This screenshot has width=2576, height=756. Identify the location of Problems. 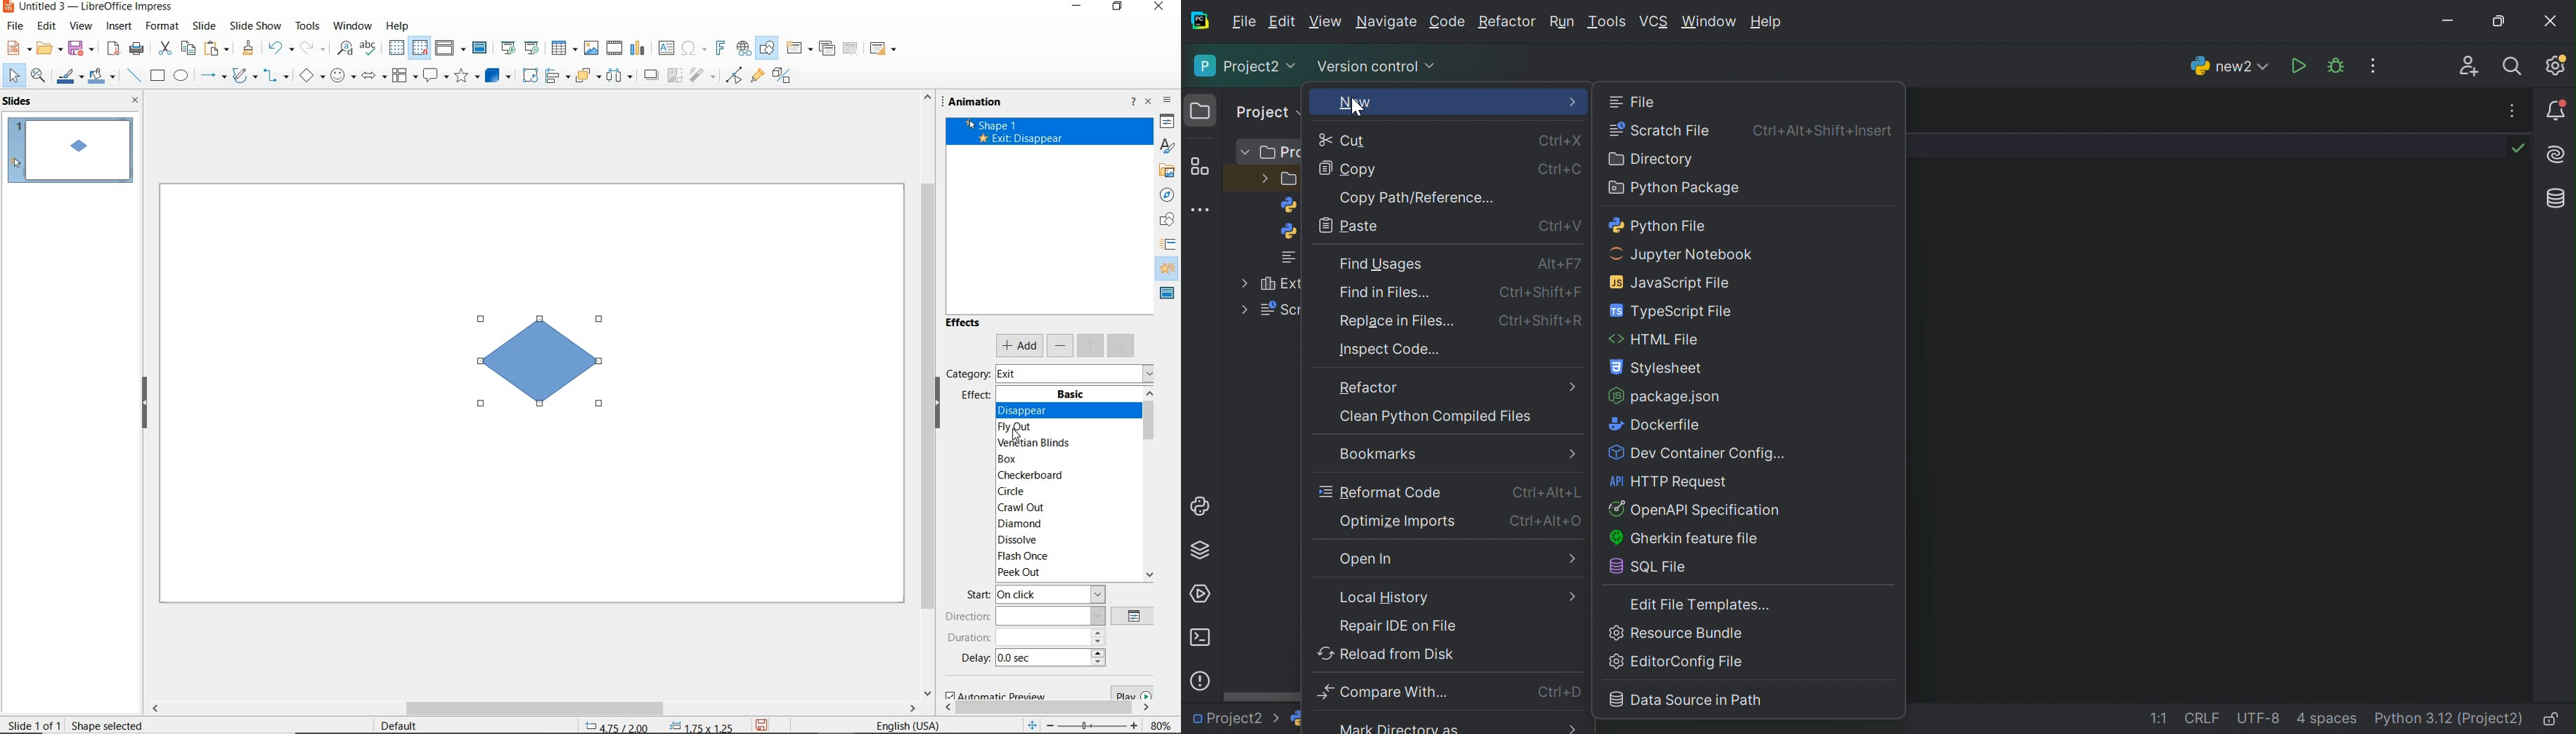
(1200, 682).